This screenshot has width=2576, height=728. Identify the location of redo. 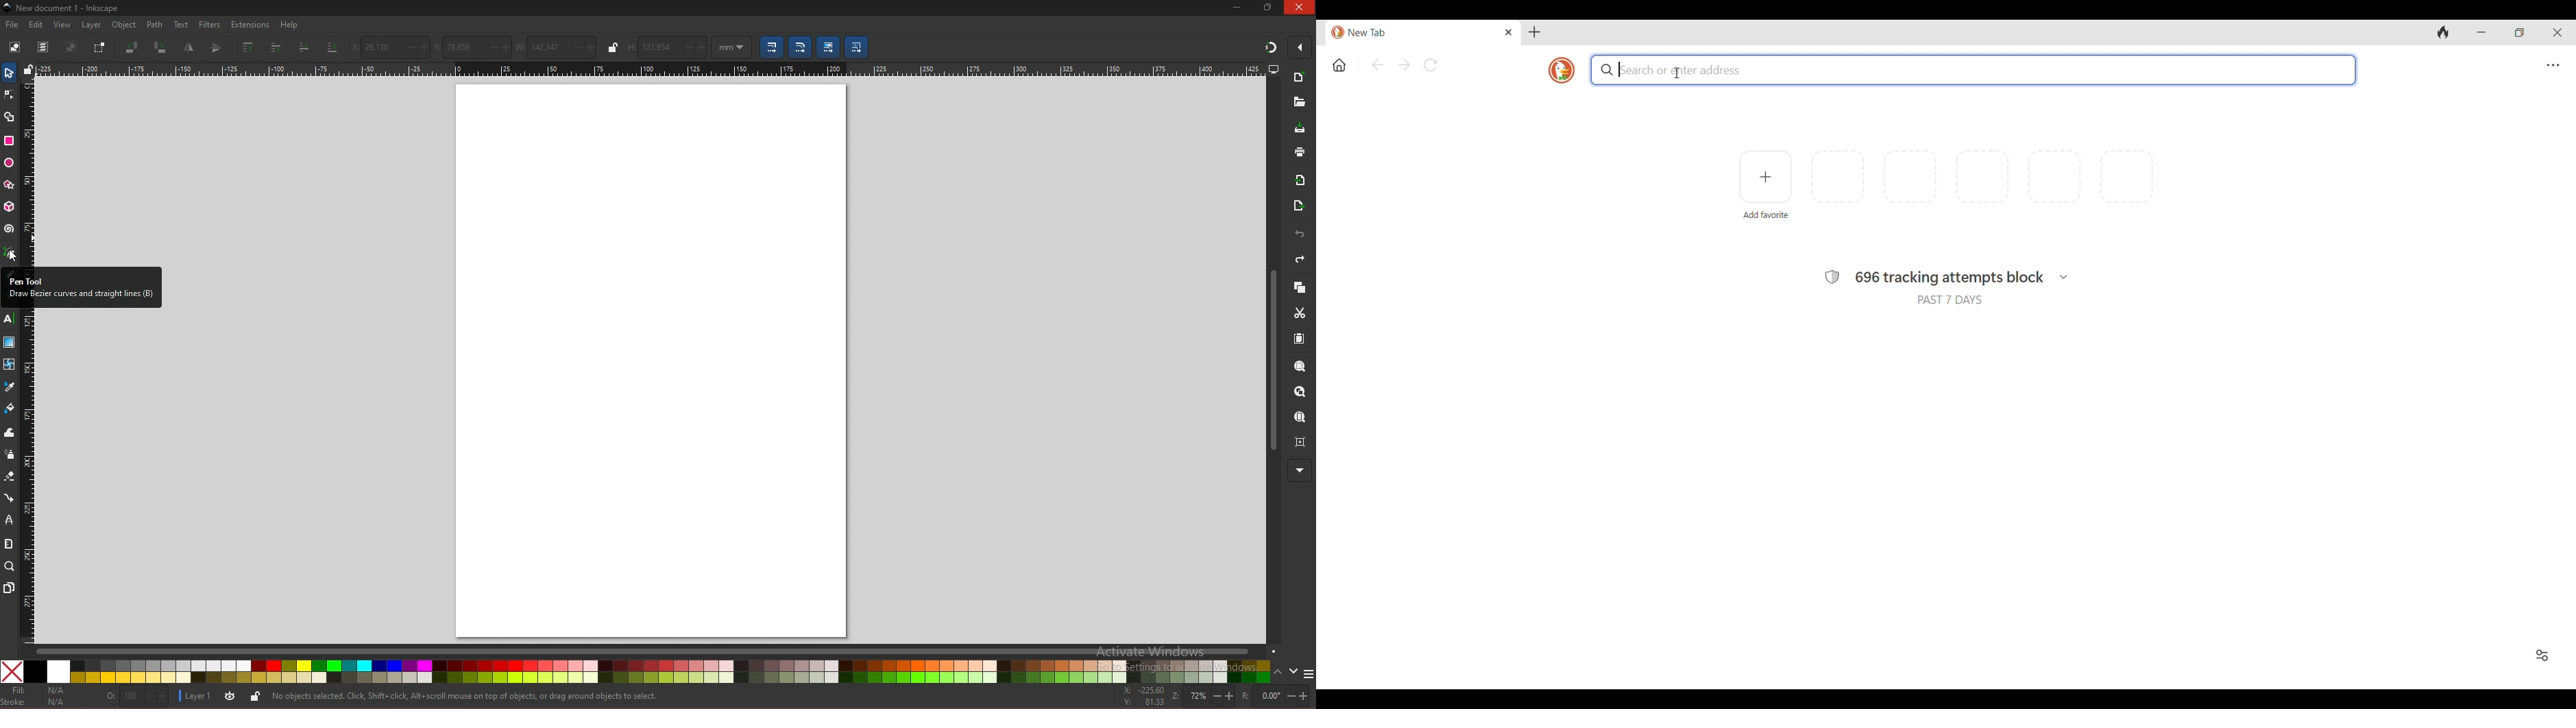
(1300, 259).